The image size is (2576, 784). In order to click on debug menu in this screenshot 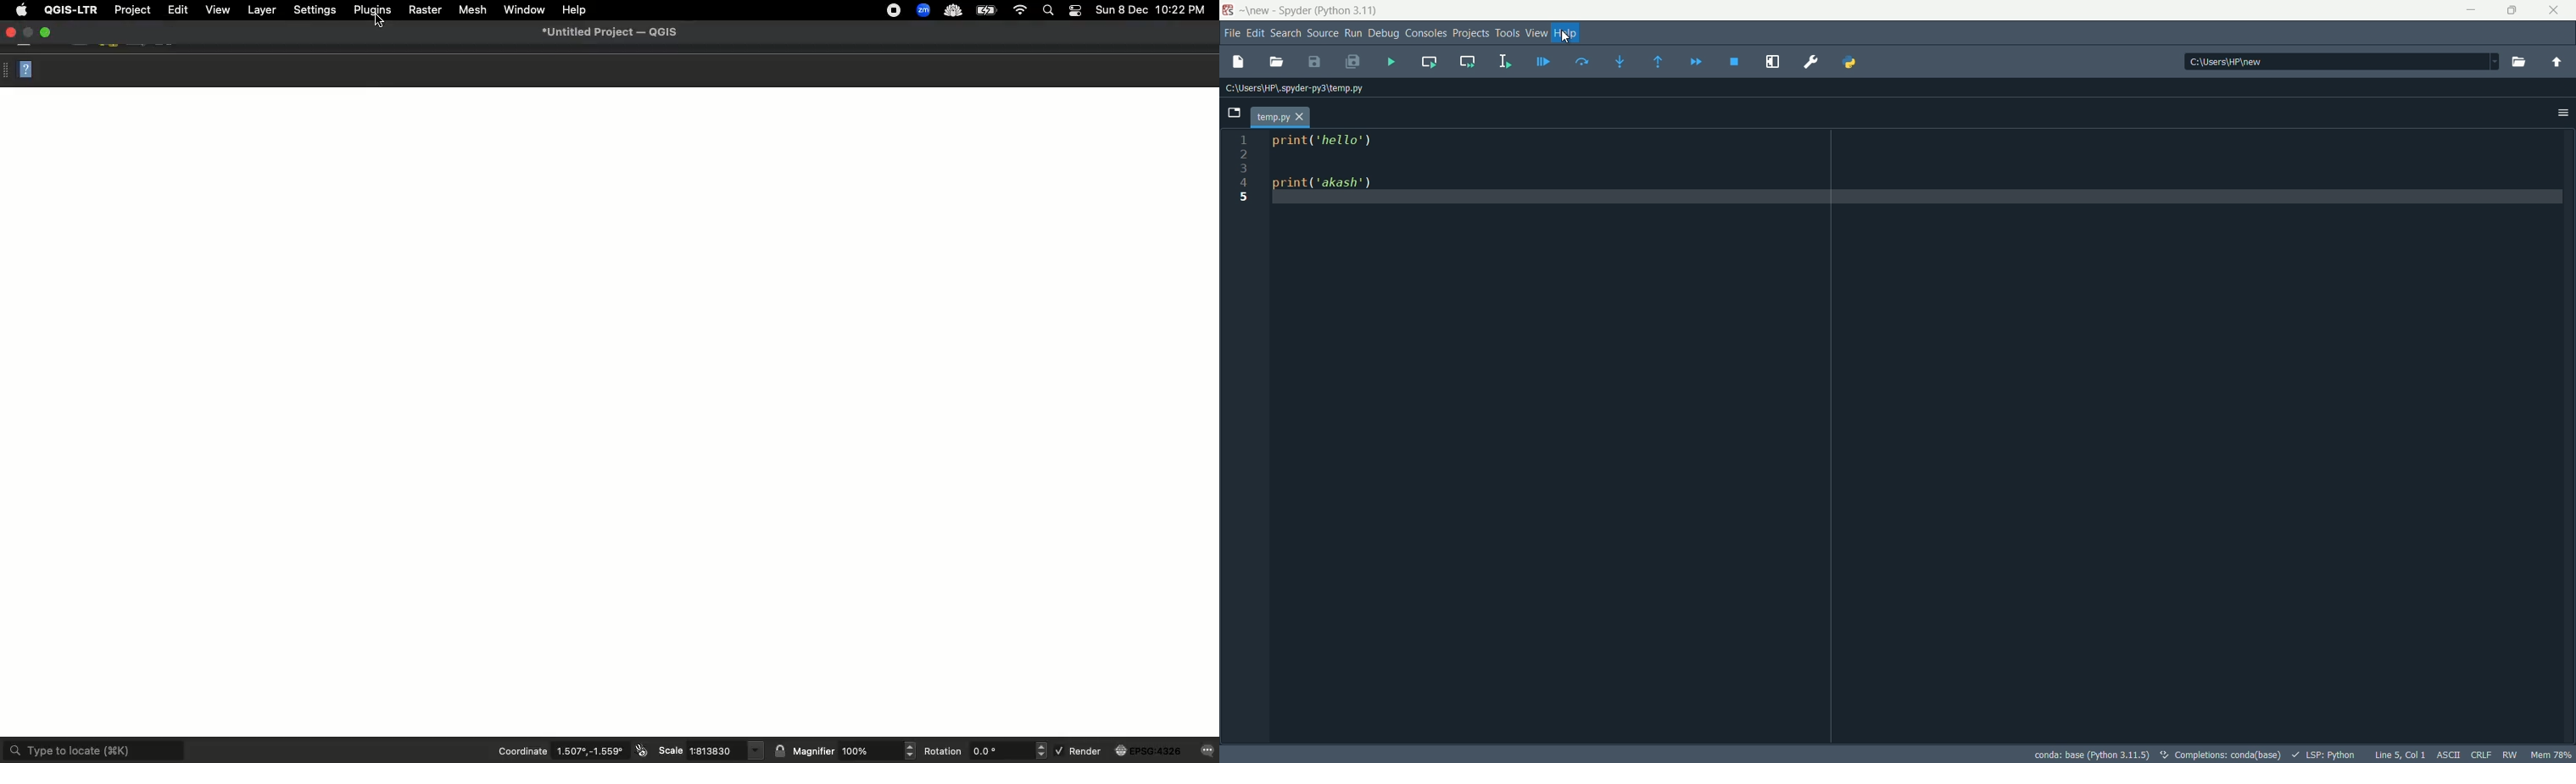, I will do `click(1384, 32)`.